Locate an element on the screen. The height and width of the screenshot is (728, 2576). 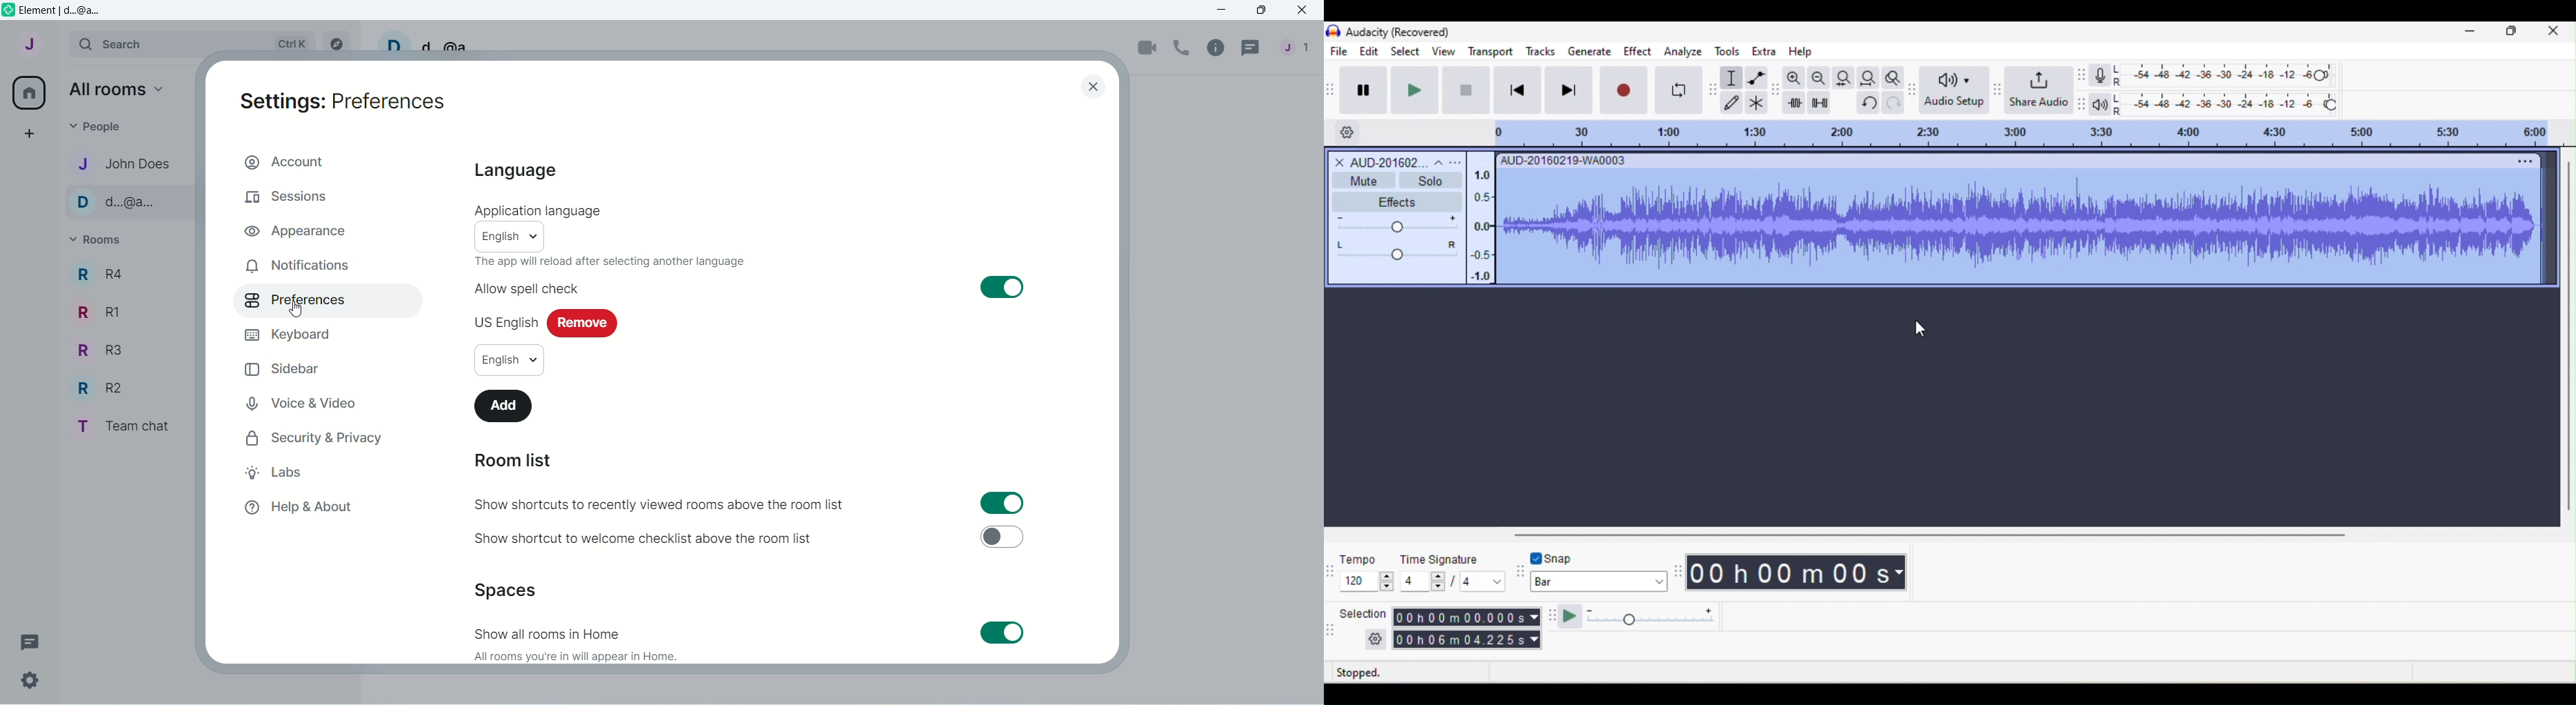
Sessions is located at coordinates (310, 195).